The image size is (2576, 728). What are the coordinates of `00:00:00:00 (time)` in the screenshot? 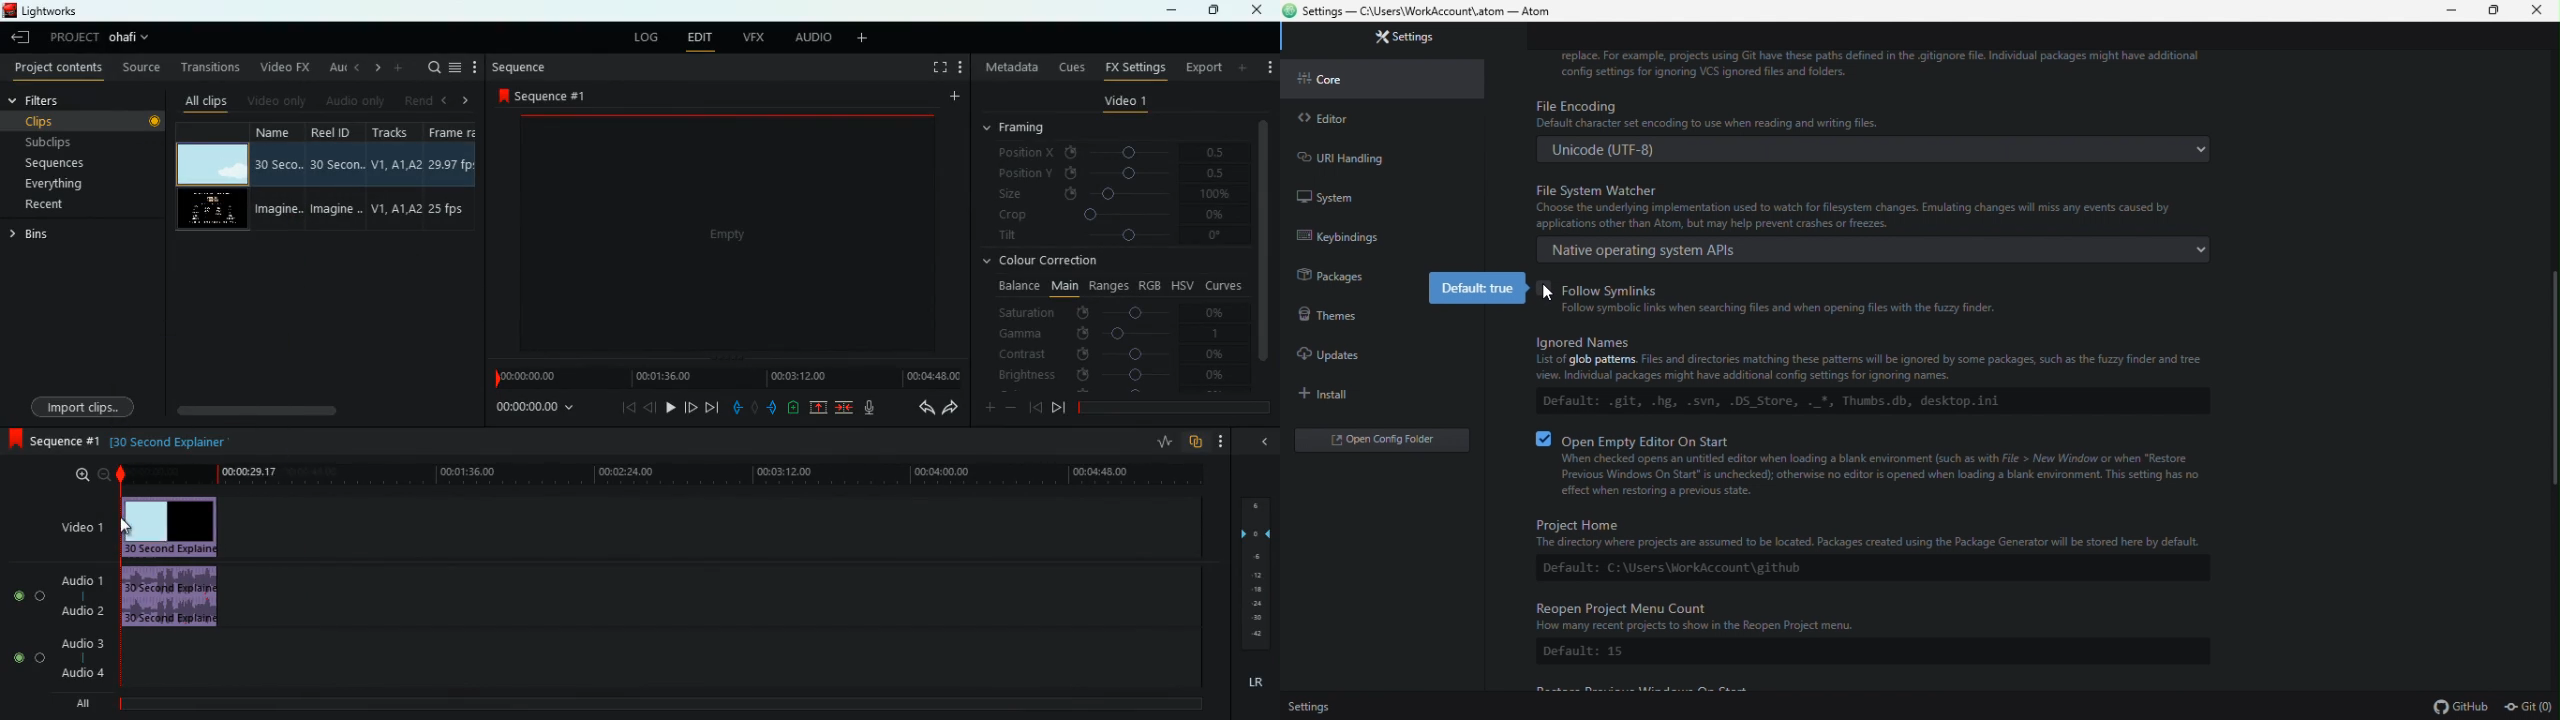 It's located at (538, 408).